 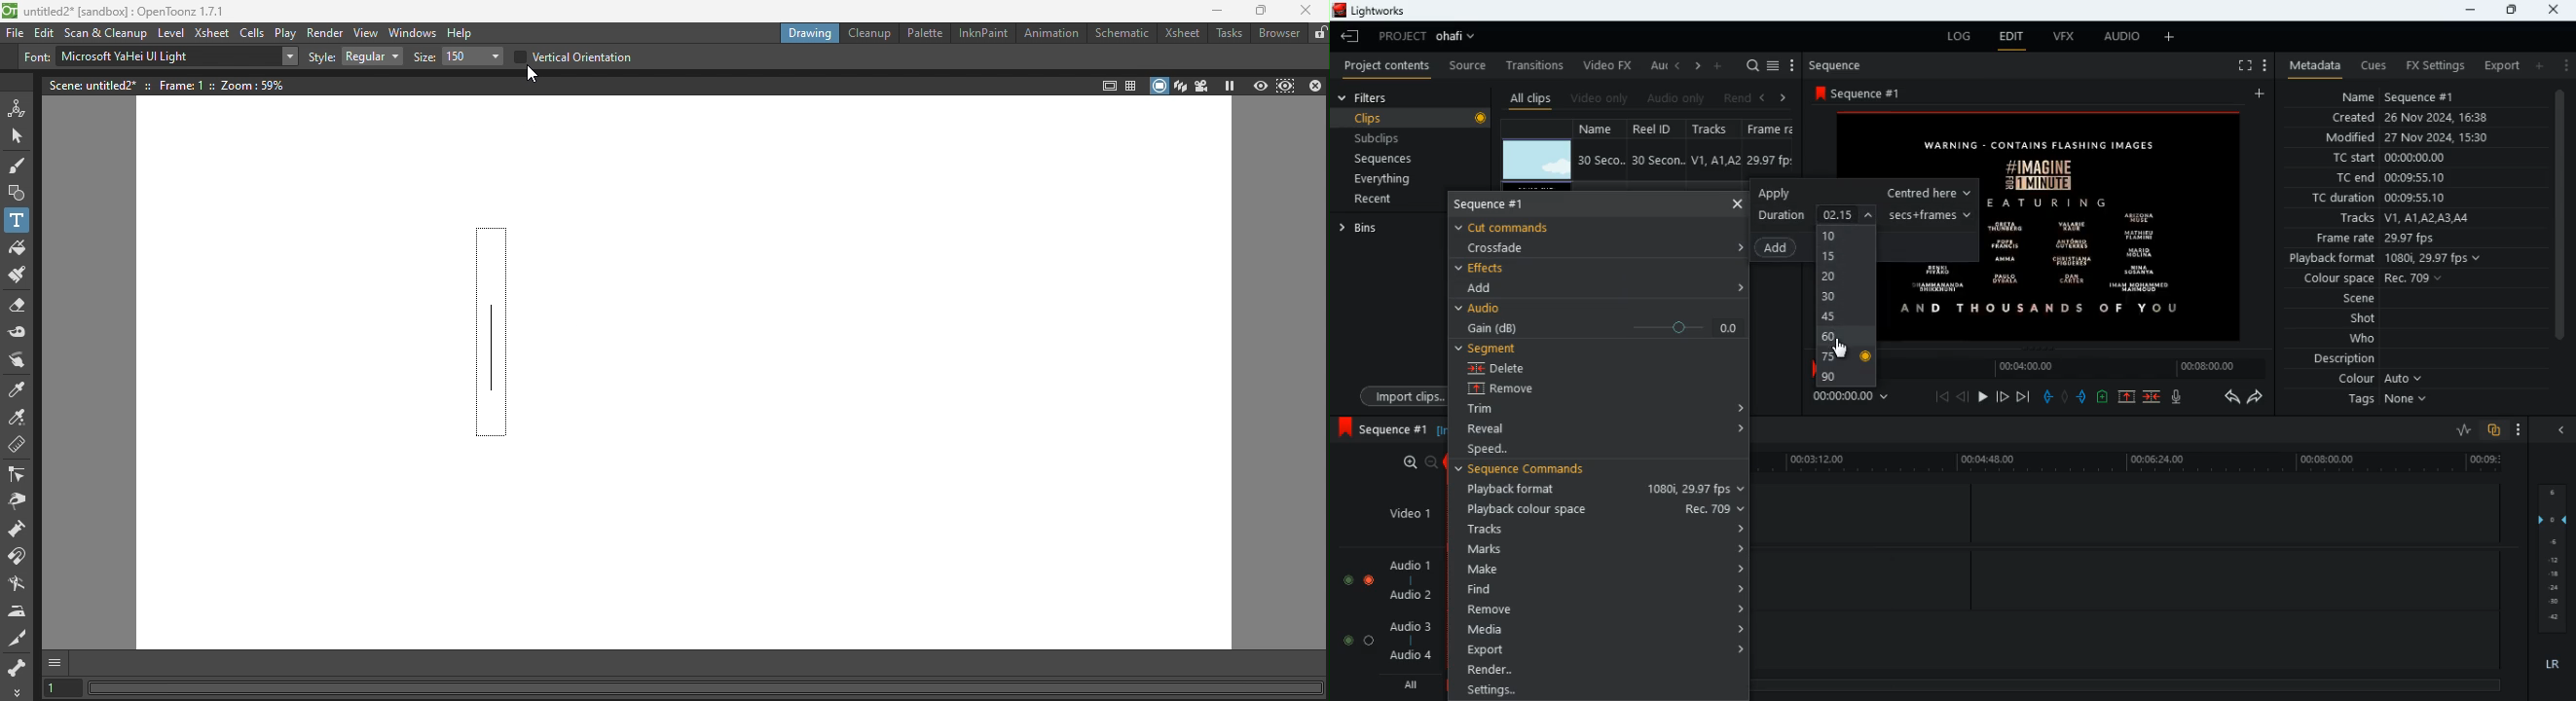 I want to click on all clips, so click(x=1530, y=98).